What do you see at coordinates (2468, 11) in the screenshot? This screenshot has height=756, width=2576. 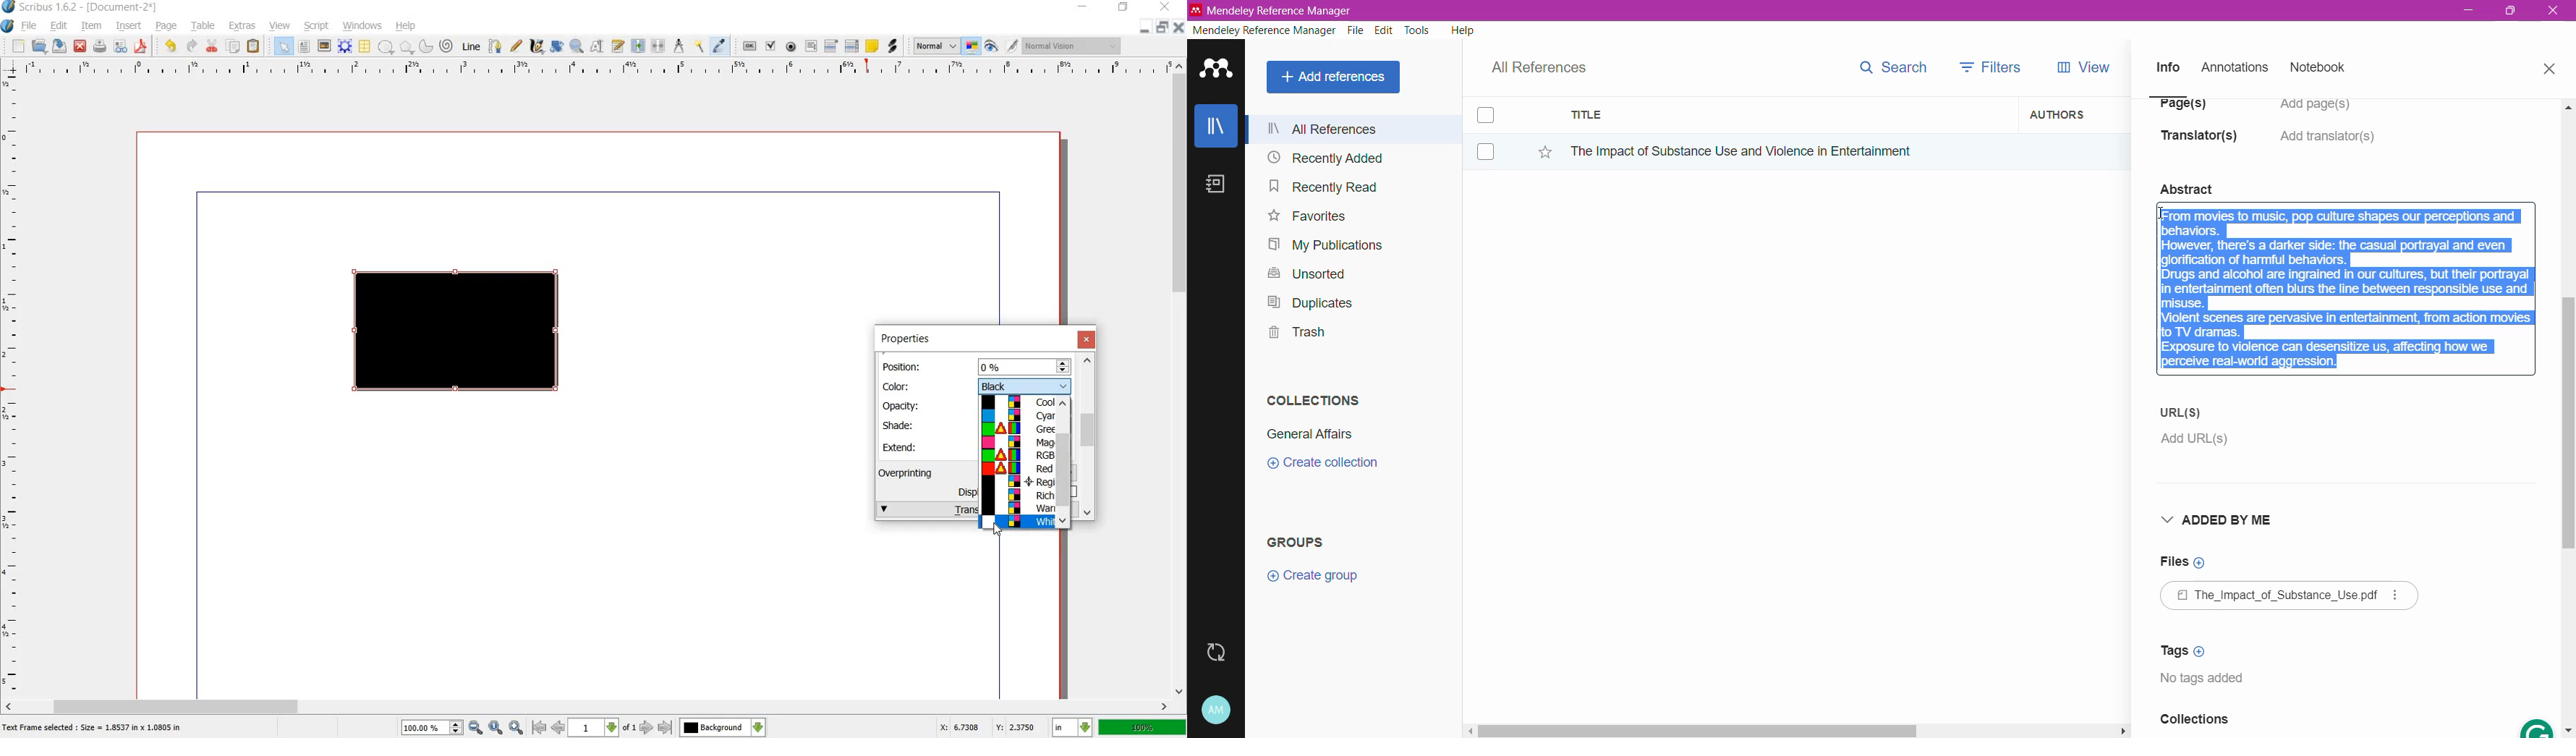 I see `Minimize` at bounding box center [2468, 11].